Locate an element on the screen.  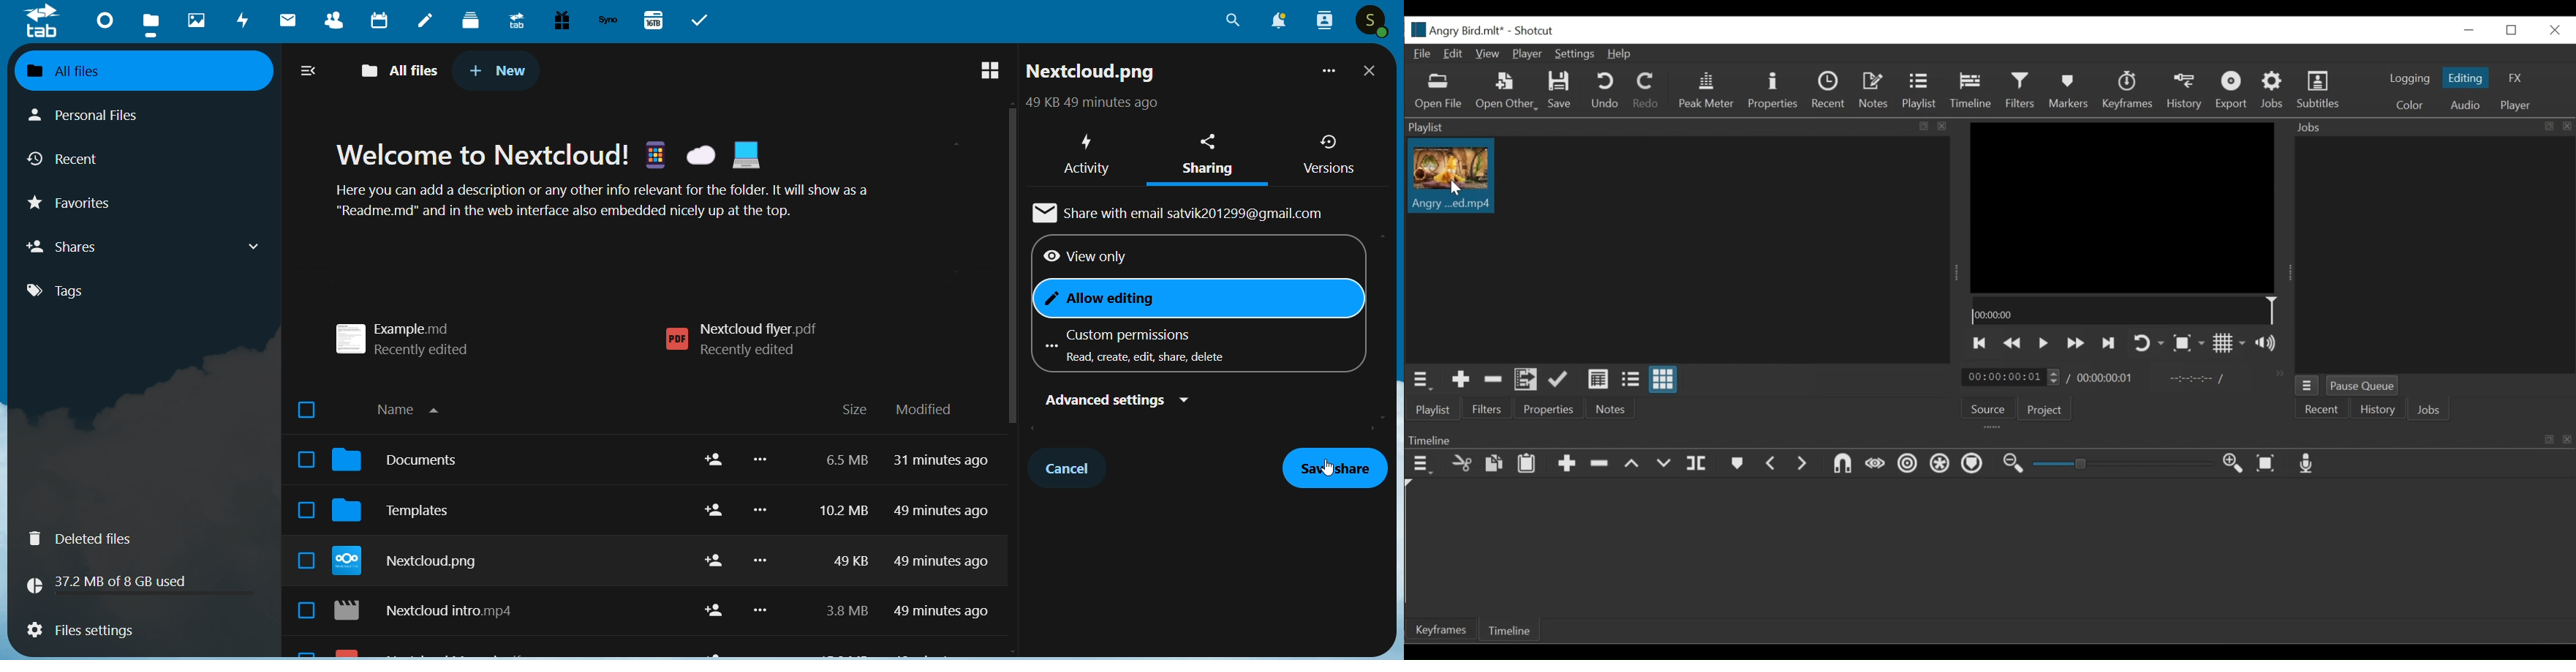
Jobs Panel is located at coordinates (2434, 255).